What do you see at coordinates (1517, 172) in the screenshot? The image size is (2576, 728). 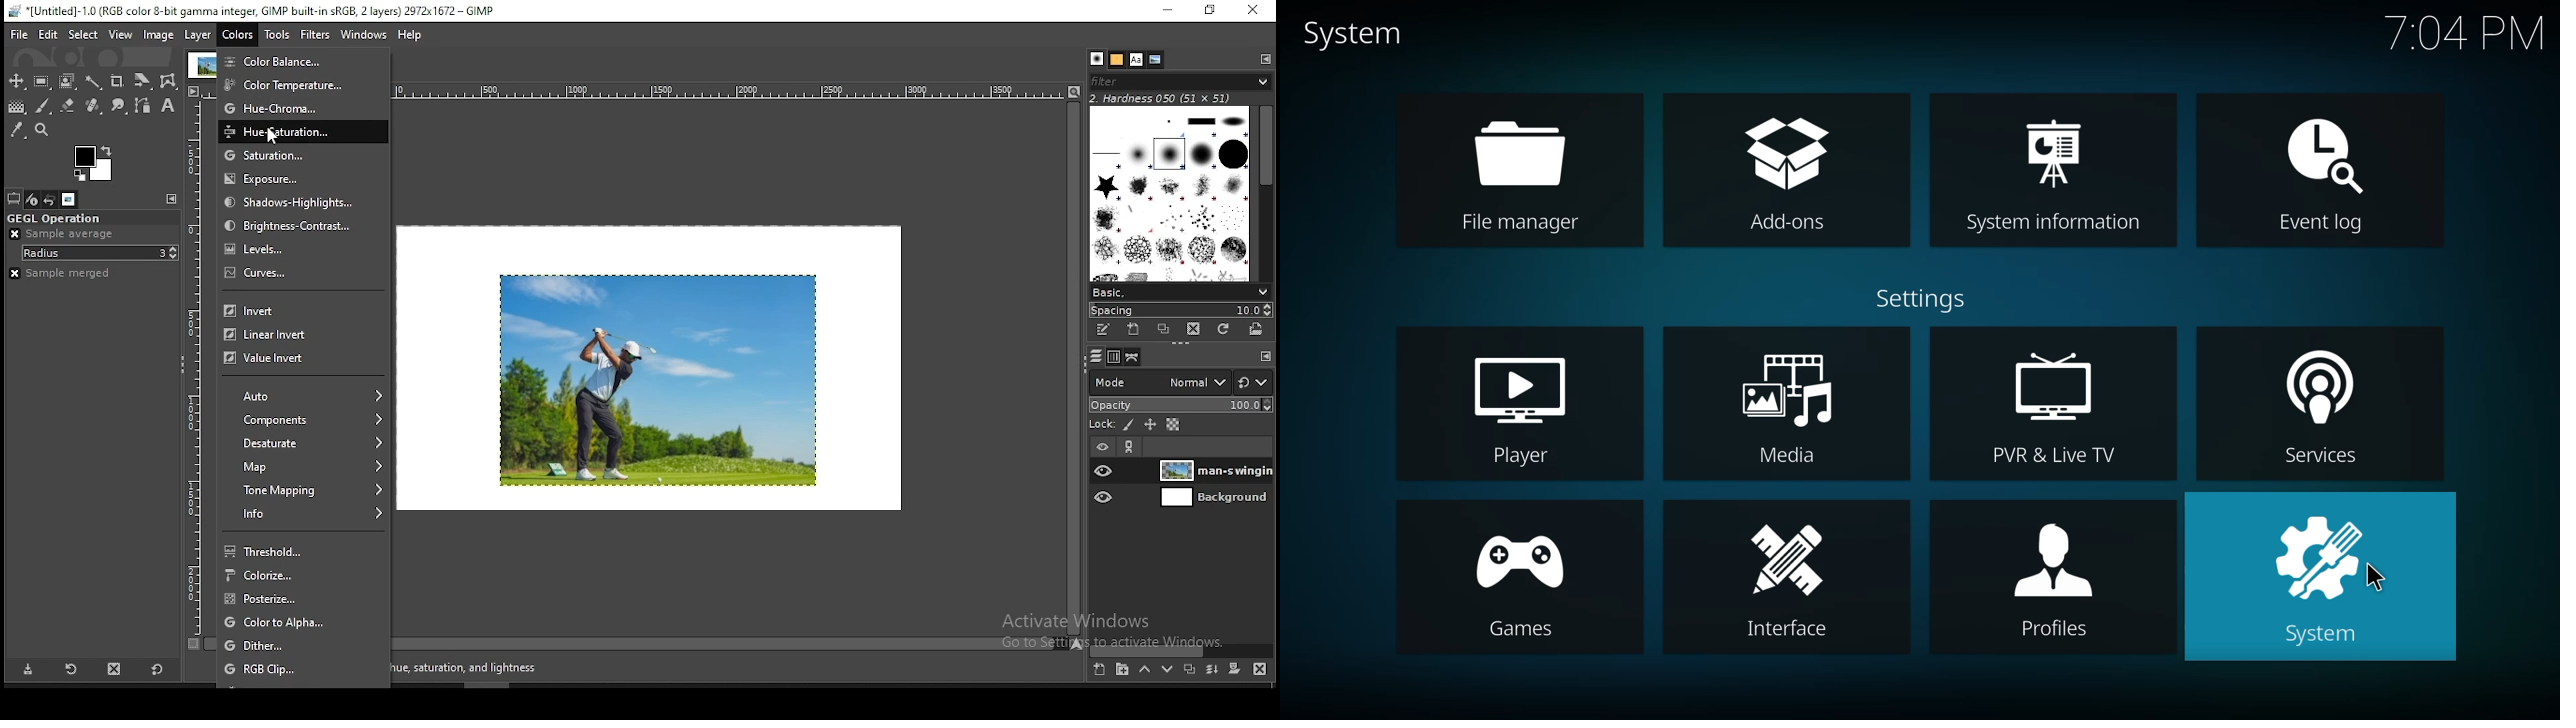 I see `file manager` at bounding box center [1517, 172].